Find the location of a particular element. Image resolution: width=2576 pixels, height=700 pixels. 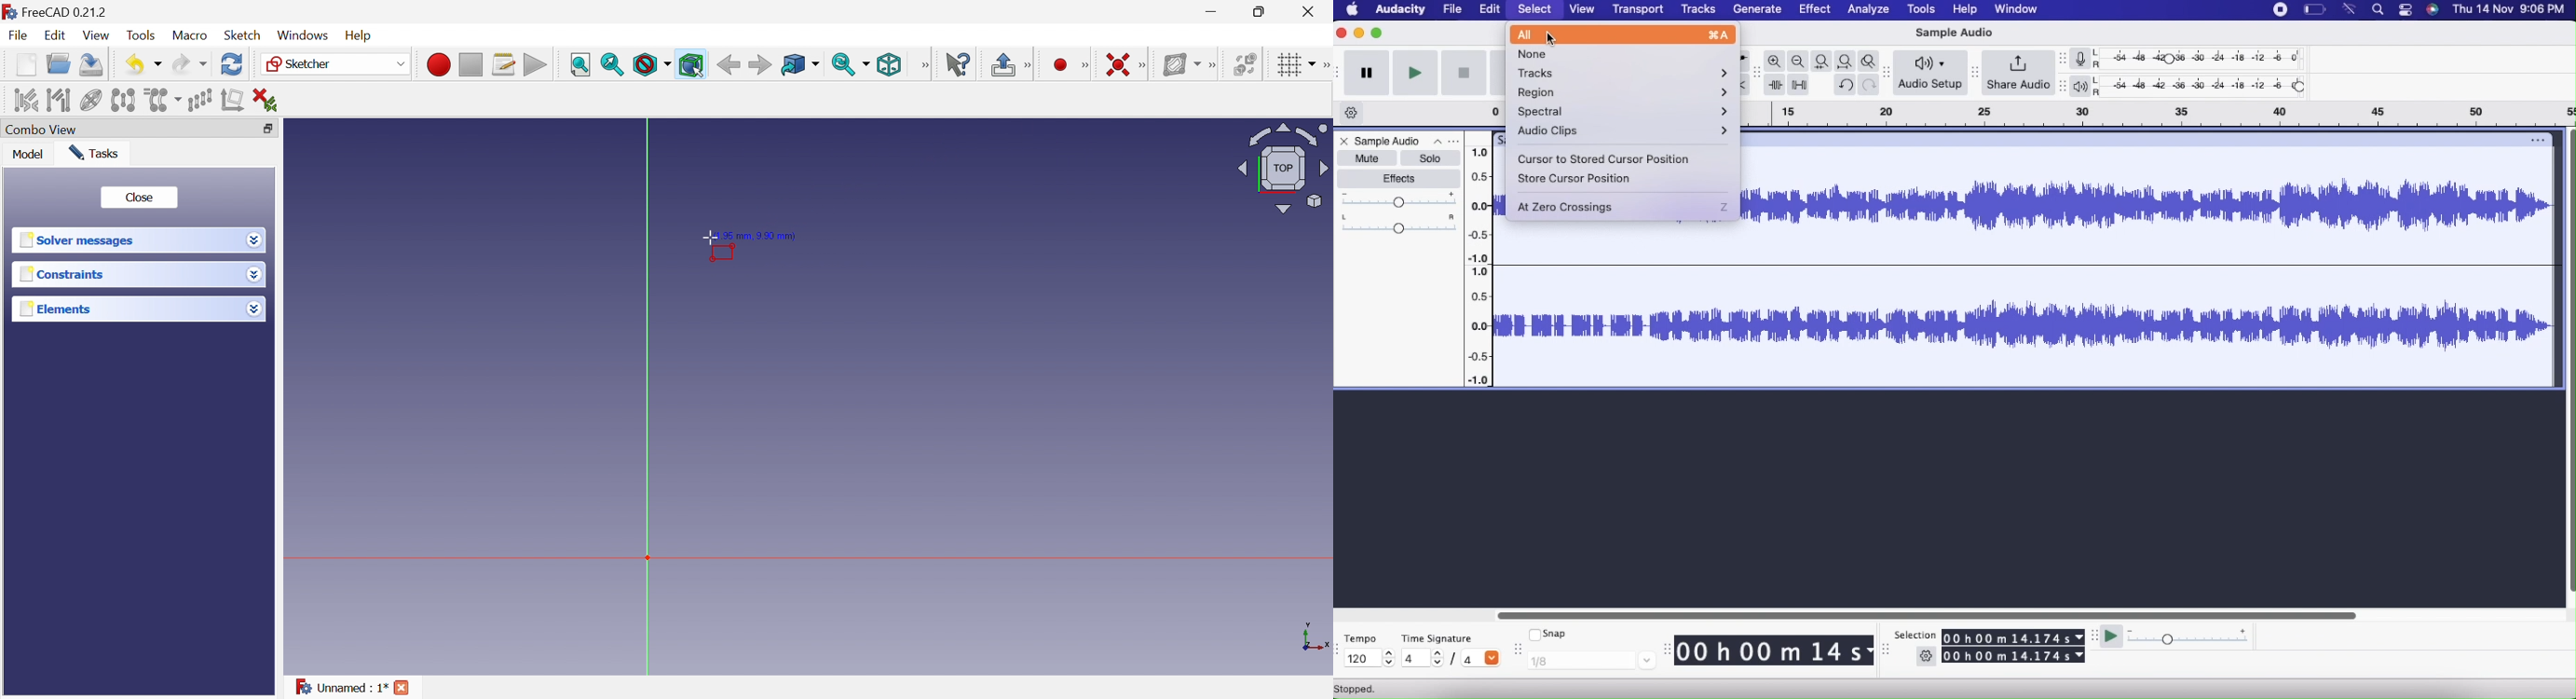

Close is located at coordinates (402, 686).